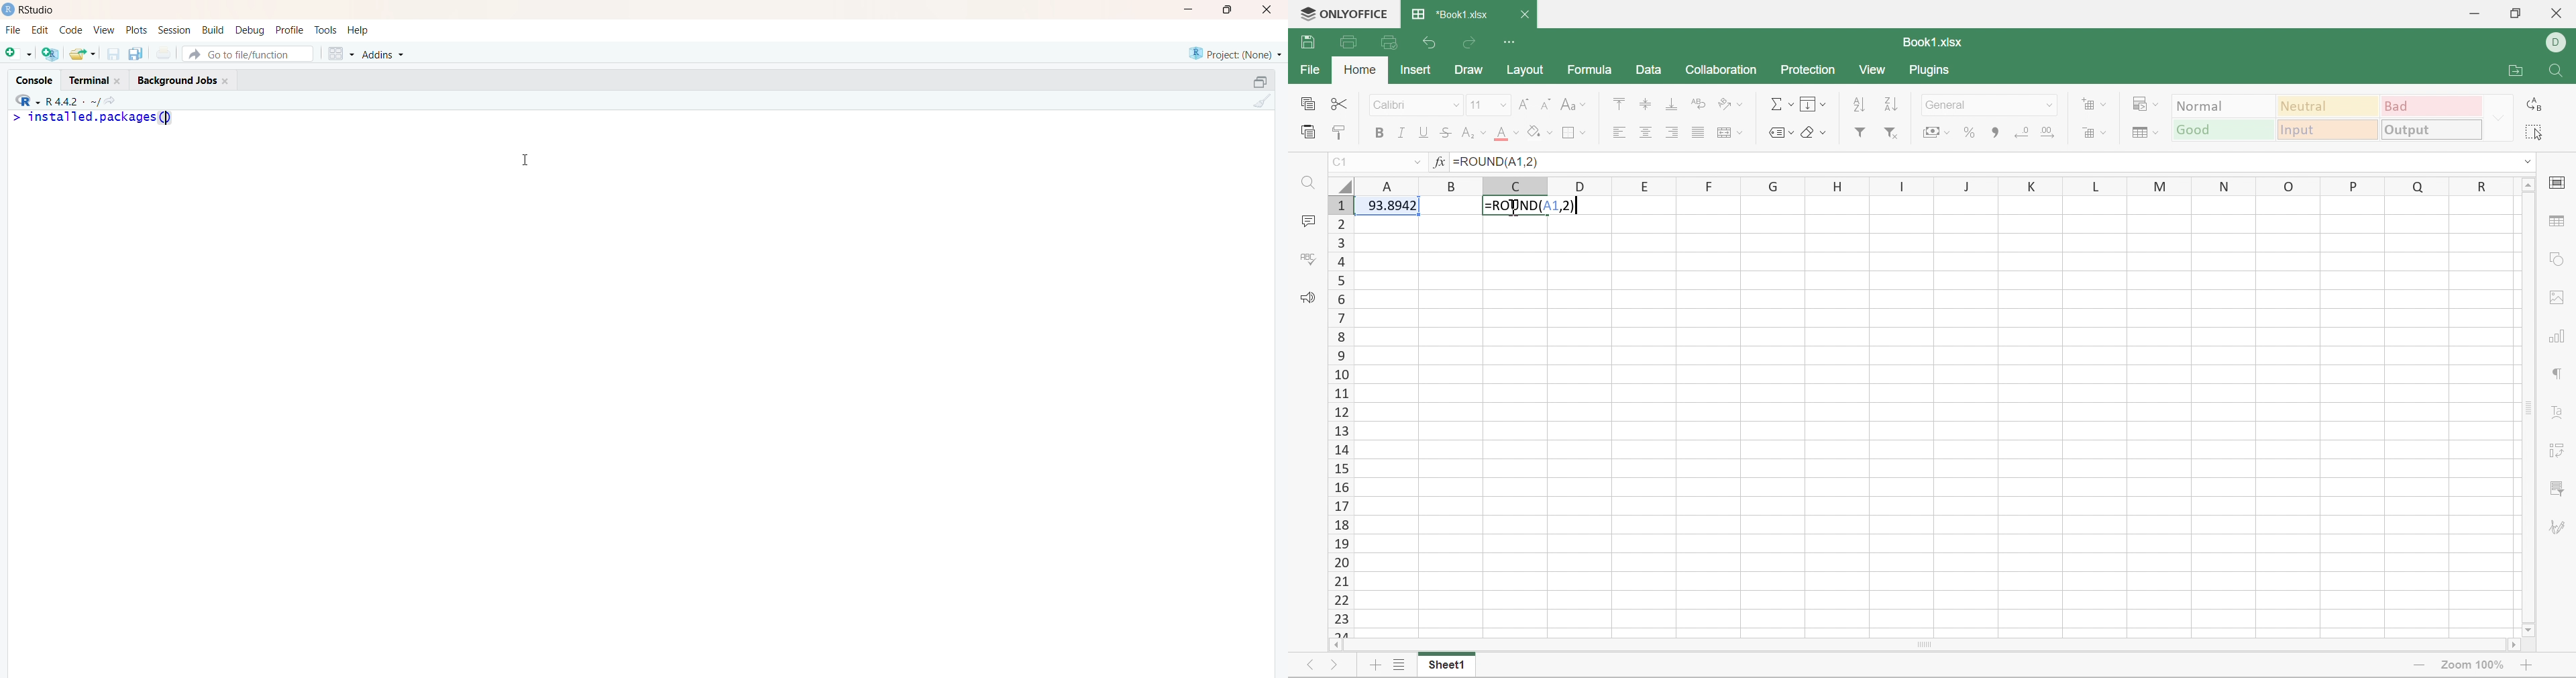 The image size is (2576, 700). I want to click on view the current working directory, so click(111, 102).